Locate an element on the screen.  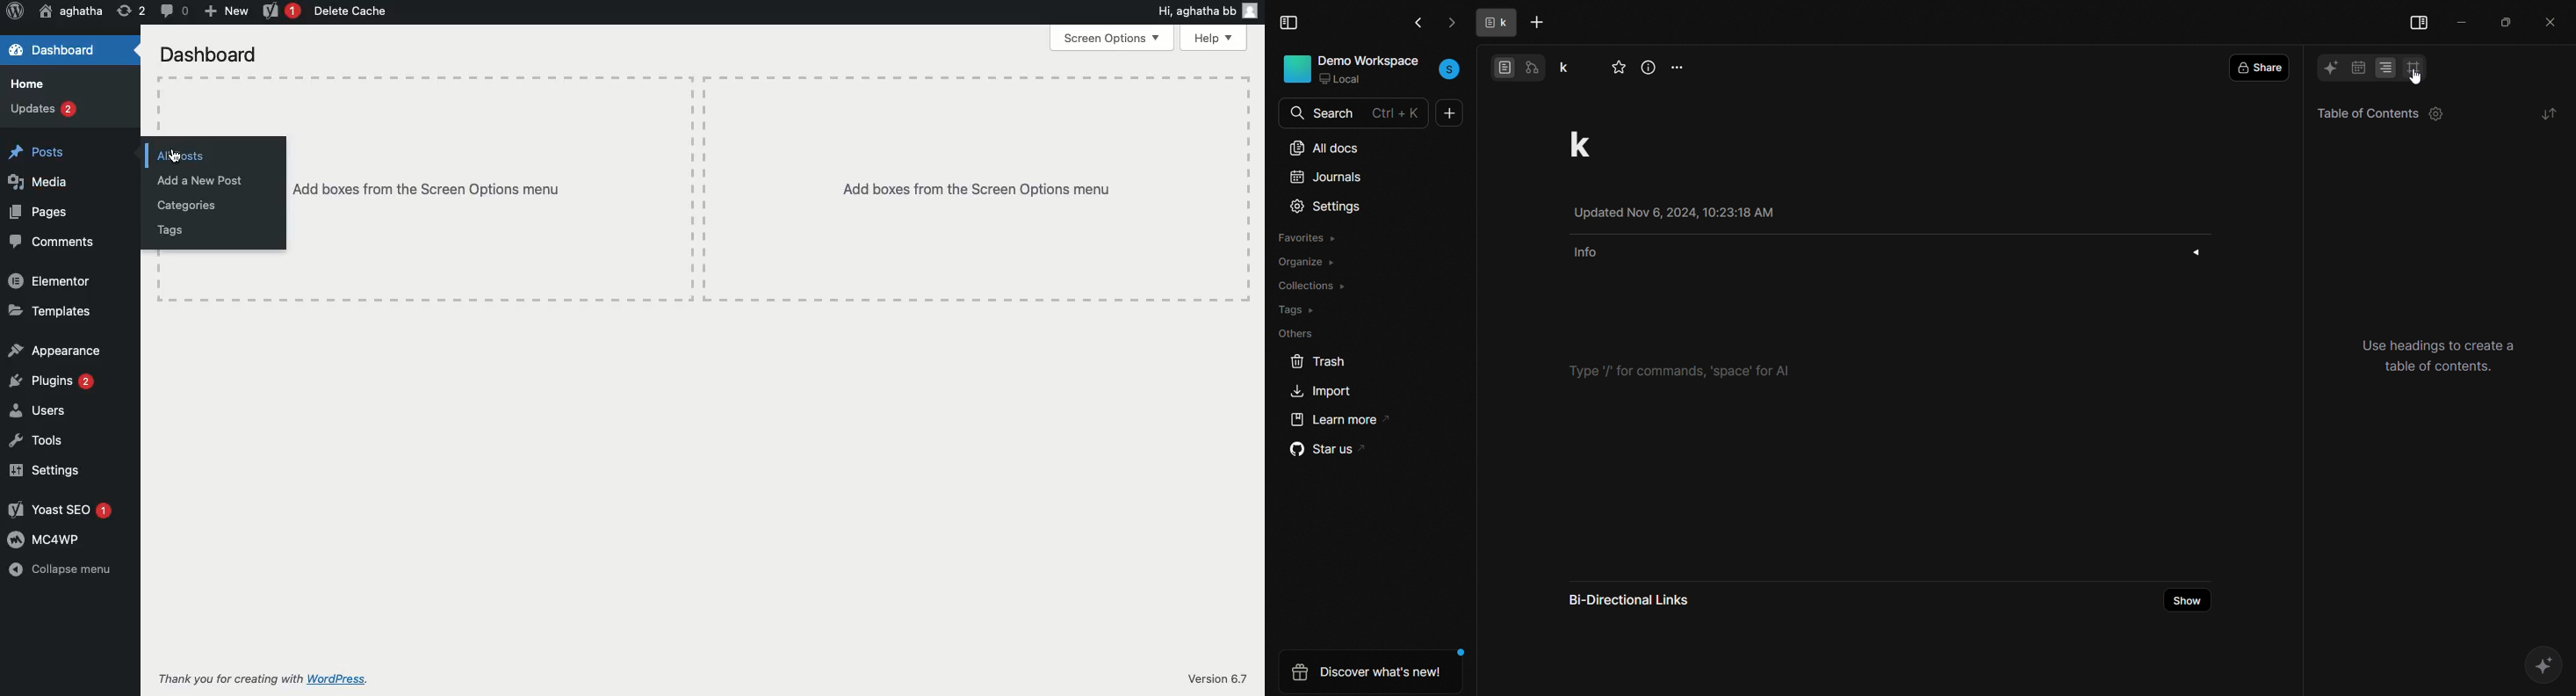
view side bar is located at coordinates (2420, 19).